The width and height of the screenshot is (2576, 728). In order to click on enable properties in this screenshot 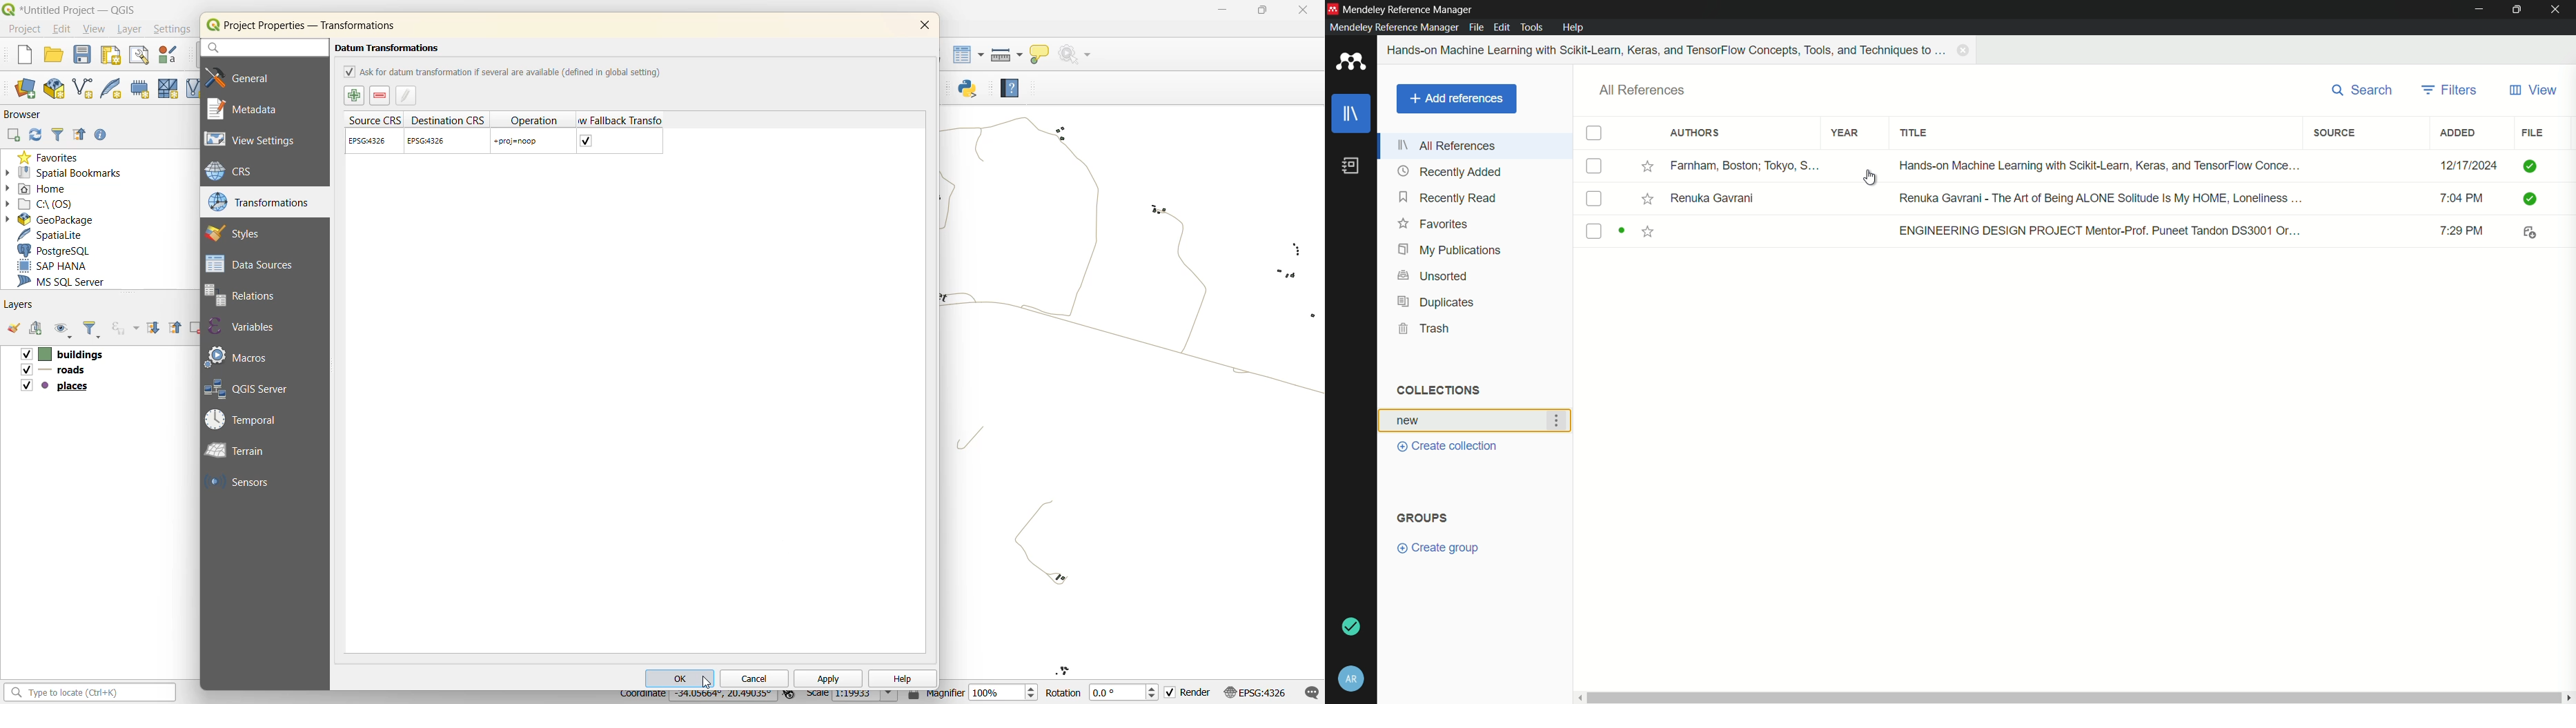, I will do `click(102, 135)`.